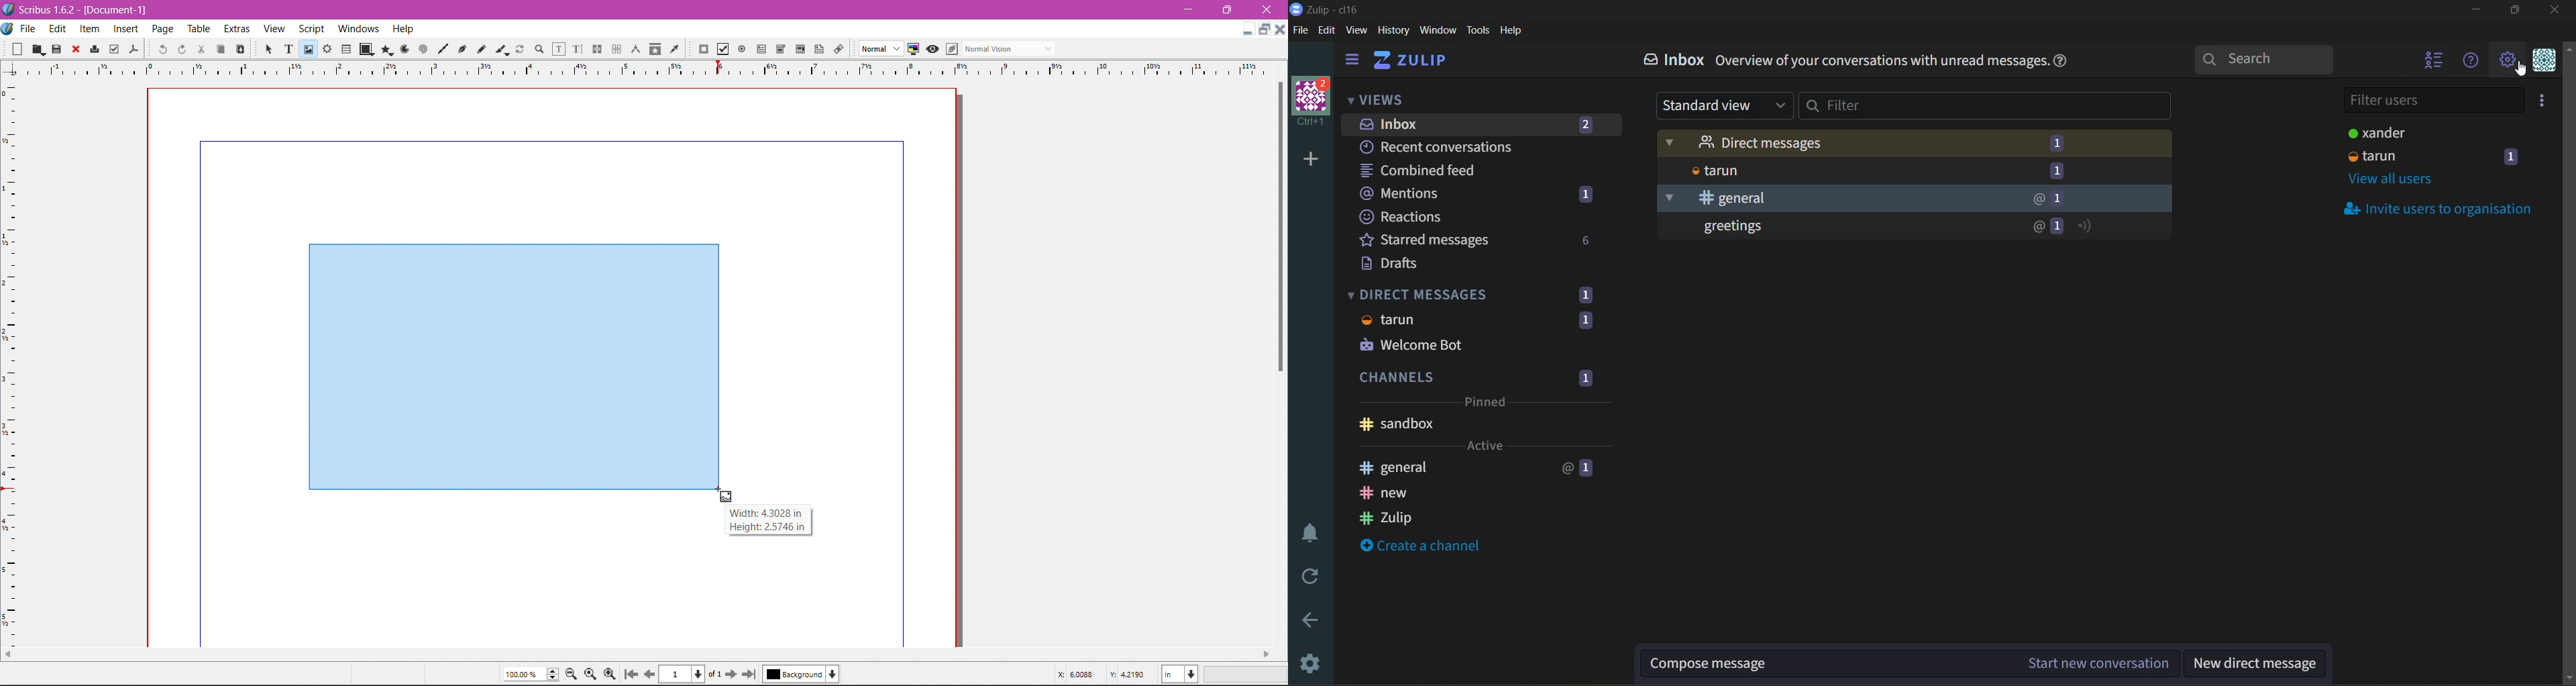  I want to click on zulip, so click(1405, 520).